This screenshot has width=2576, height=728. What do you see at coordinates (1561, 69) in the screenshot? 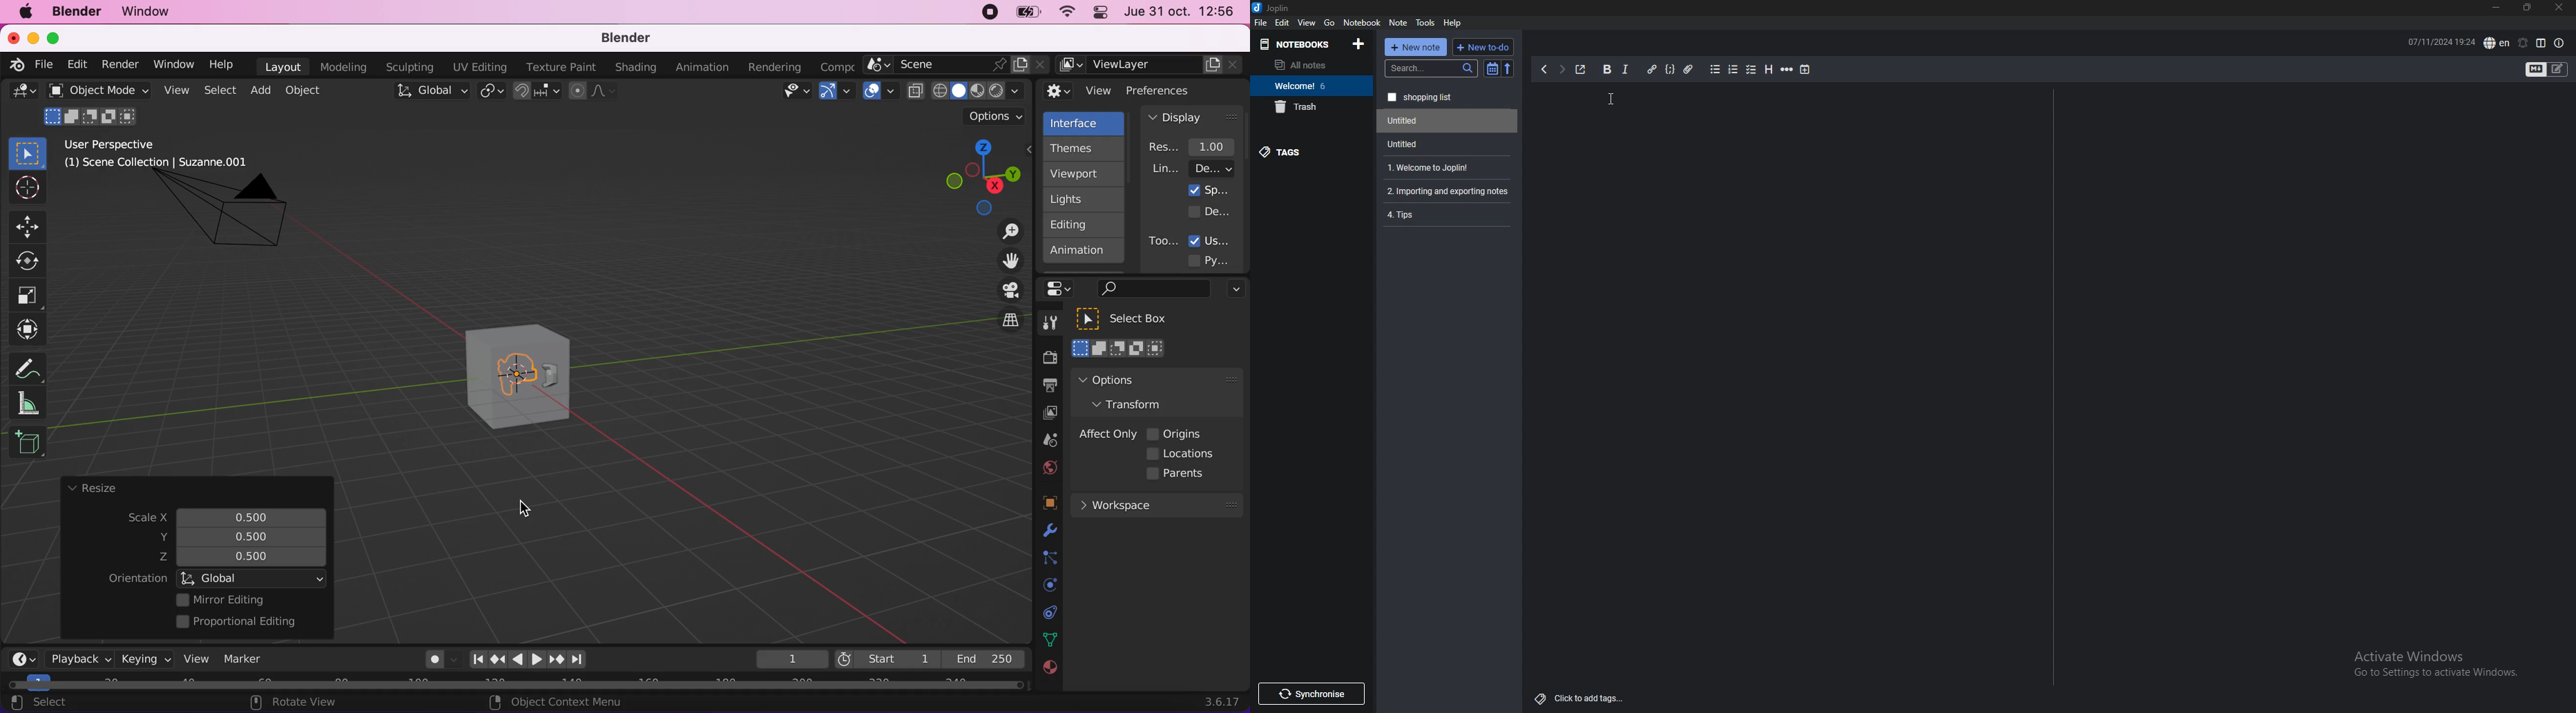
I see `next` at bounding box center [1561, 69].